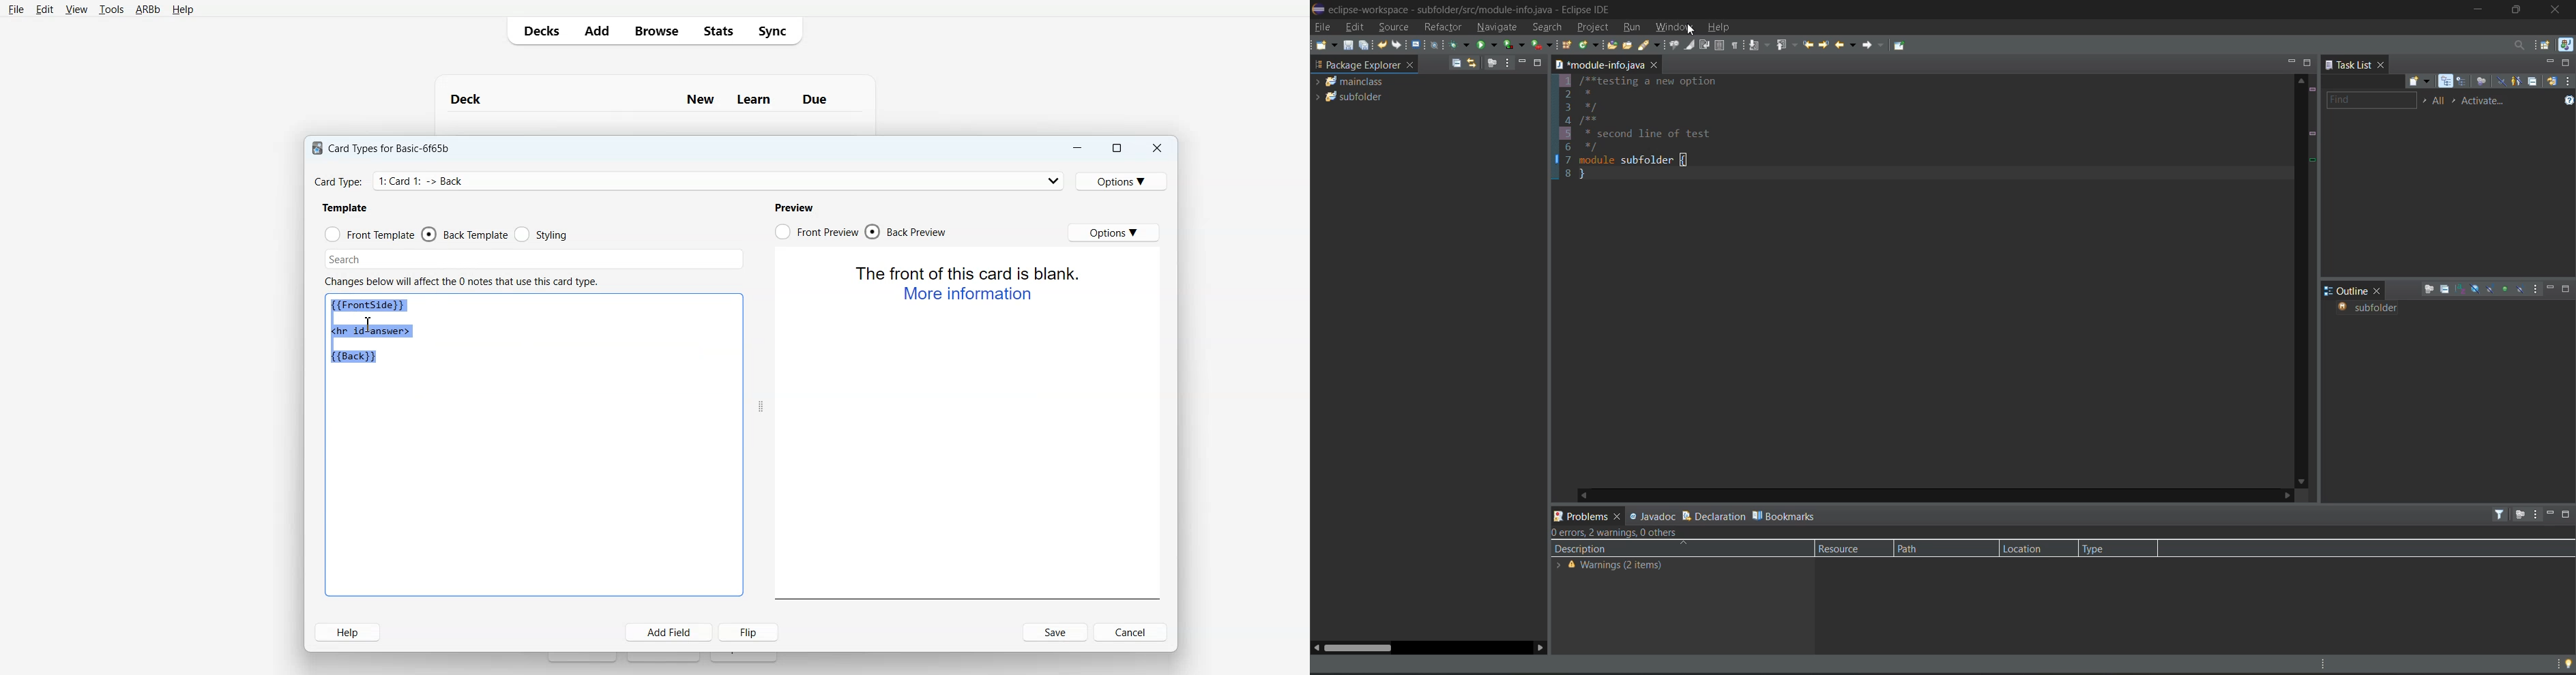  I want to click on Text 1, so click(377, 332).